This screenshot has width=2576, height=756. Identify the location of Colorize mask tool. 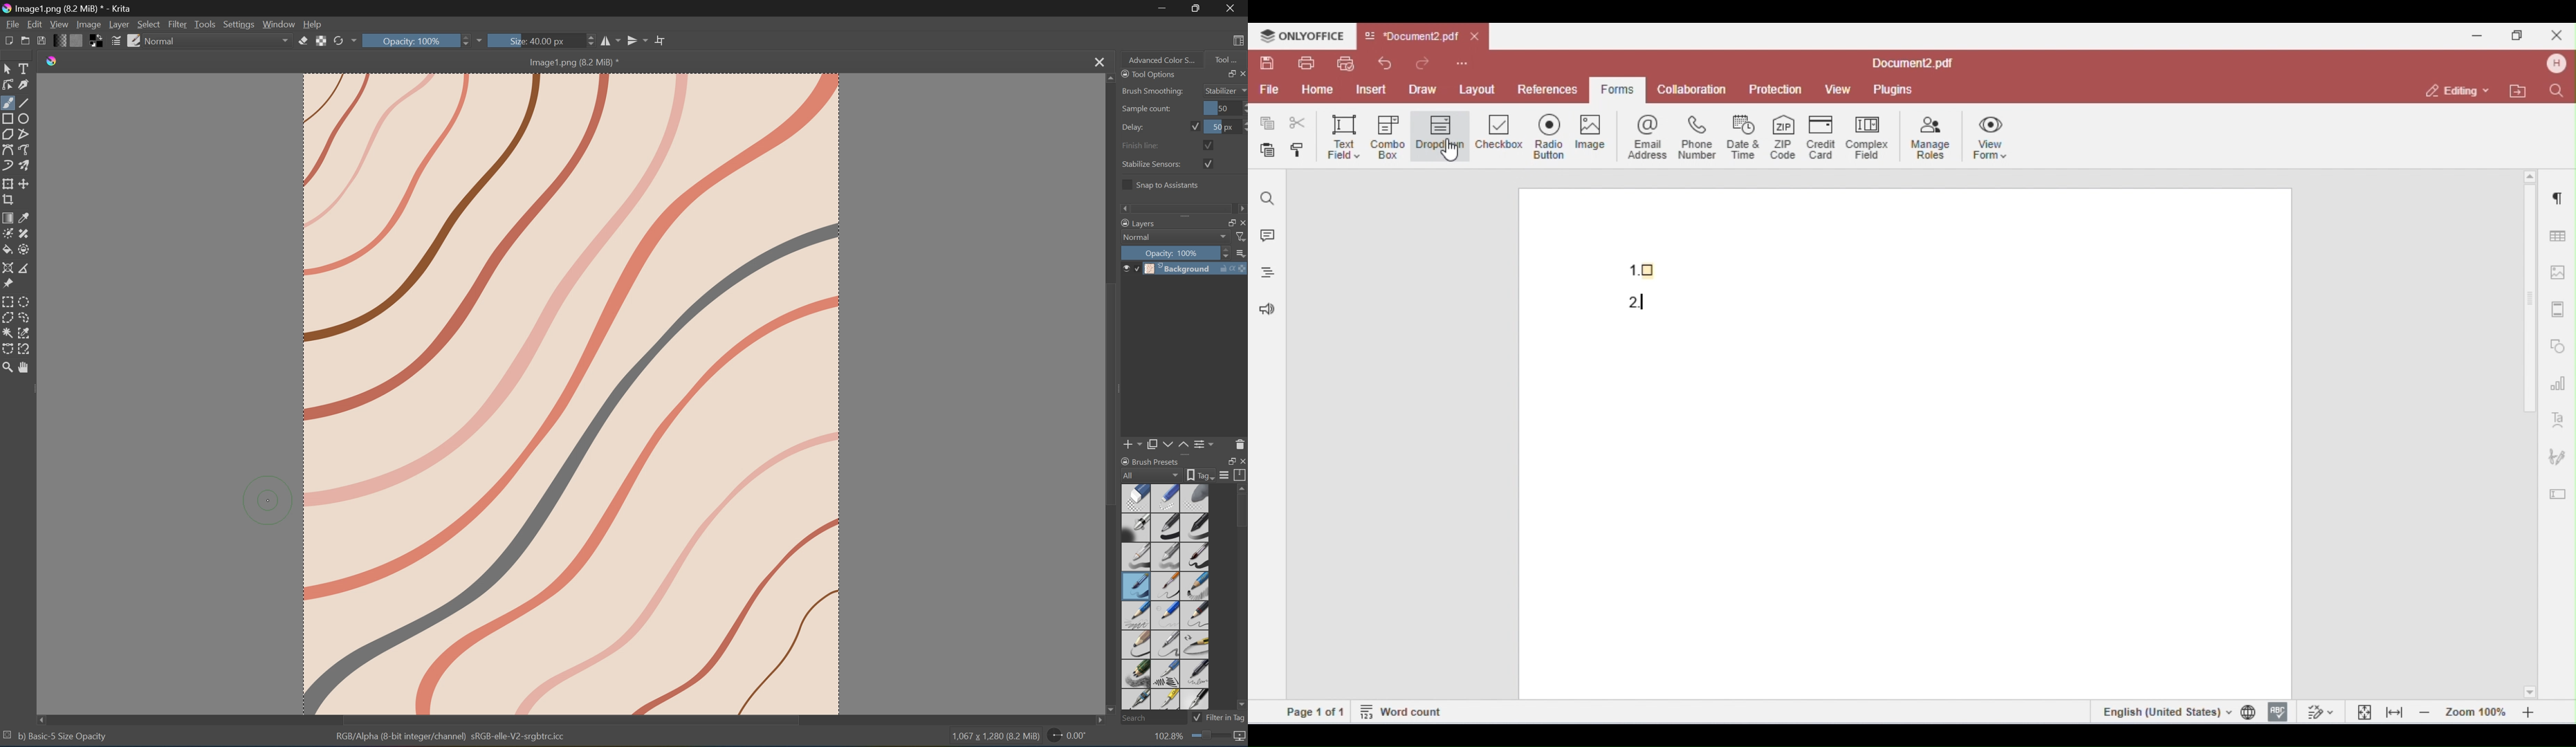
(8, 233).